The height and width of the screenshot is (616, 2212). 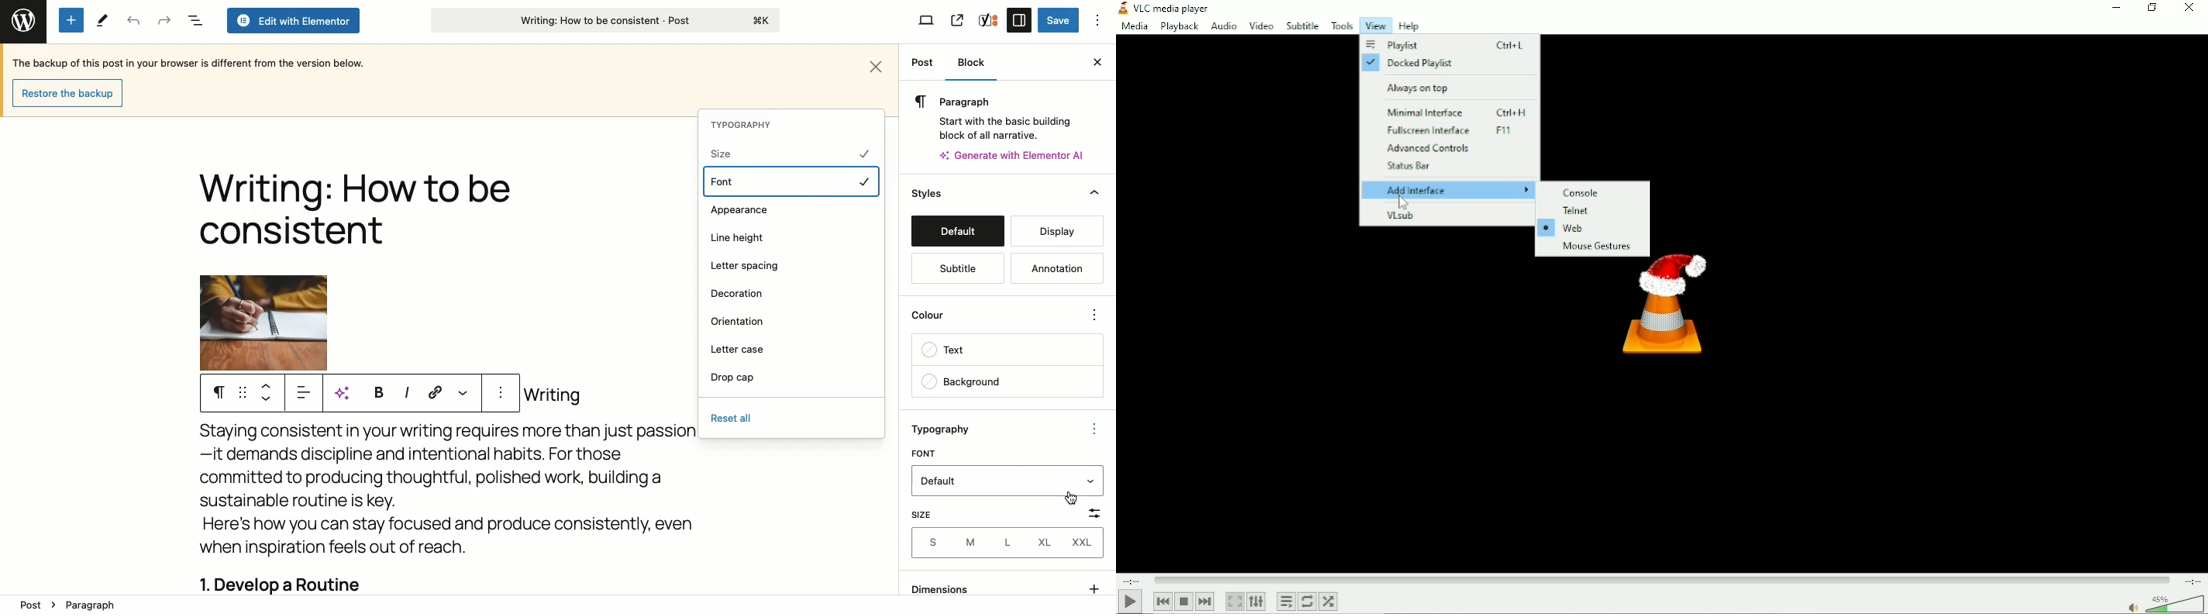 I want to click on Start with the basic building block of all  narrative., so click(x=1004, y=126).